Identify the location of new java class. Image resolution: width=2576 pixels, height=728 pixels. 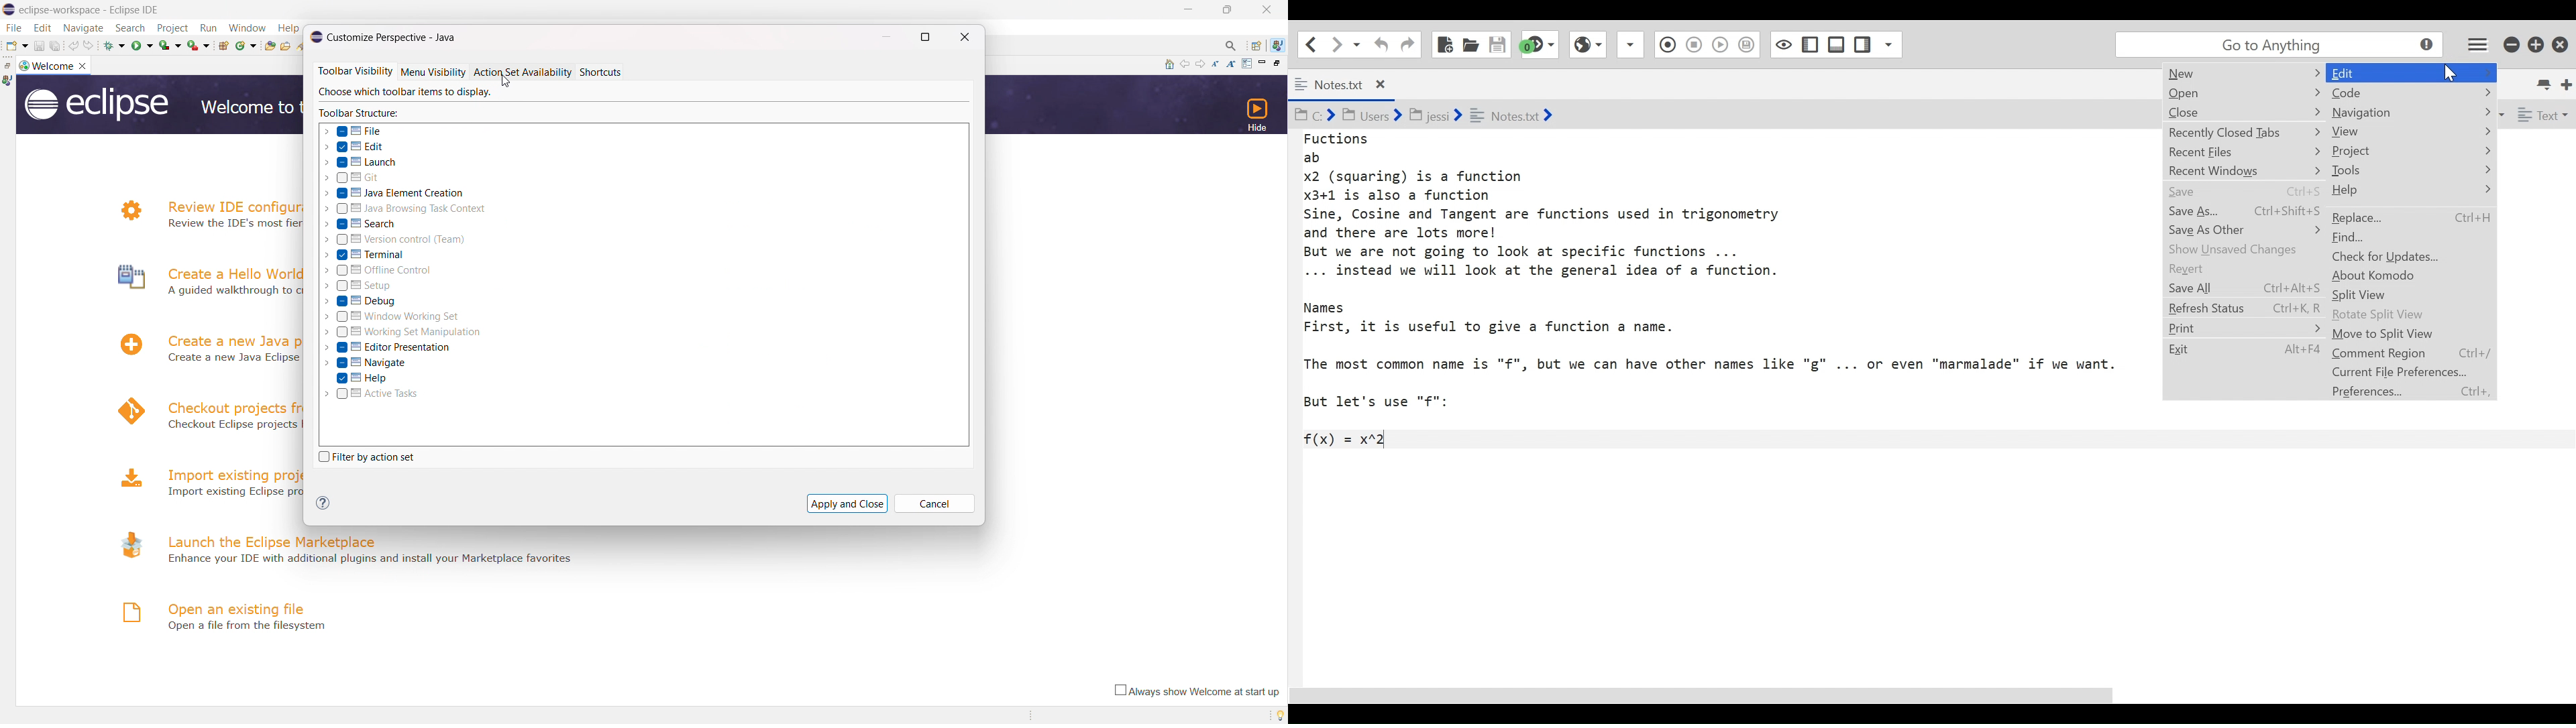
(246, 46).